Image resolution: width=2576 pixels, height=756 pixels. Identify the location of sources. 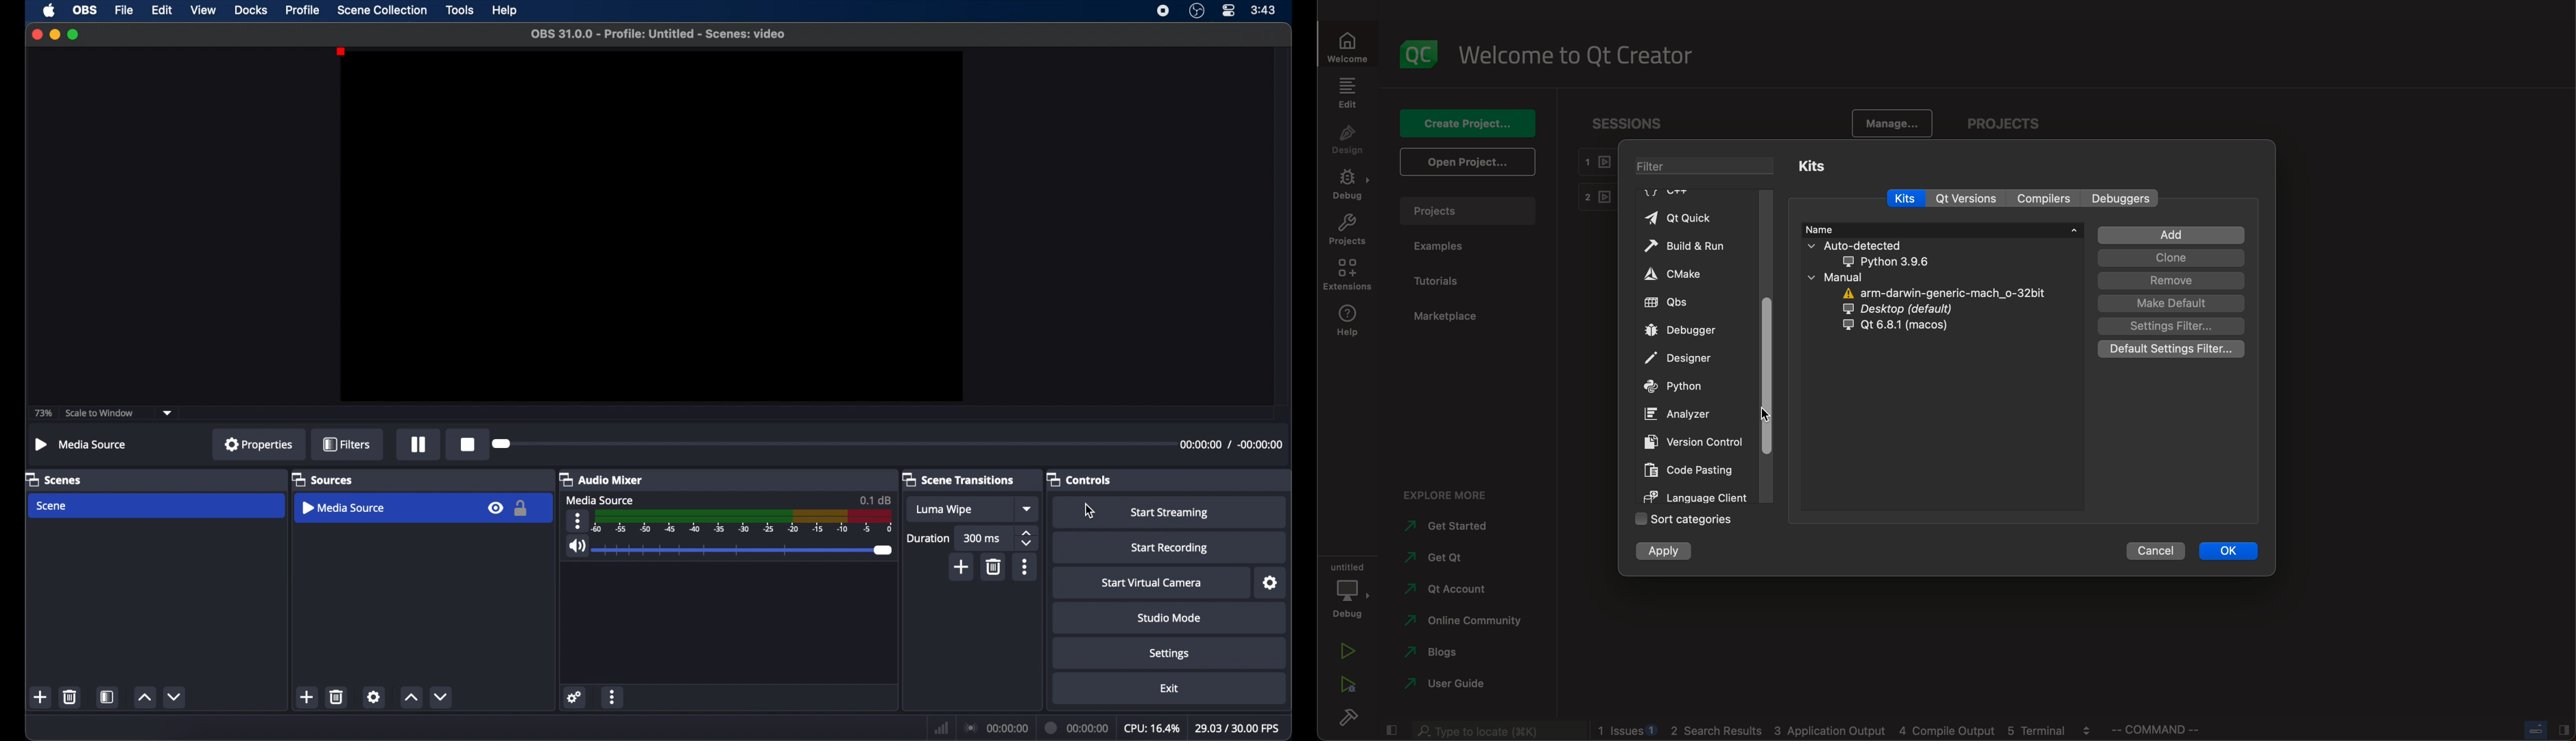
(322, 480).